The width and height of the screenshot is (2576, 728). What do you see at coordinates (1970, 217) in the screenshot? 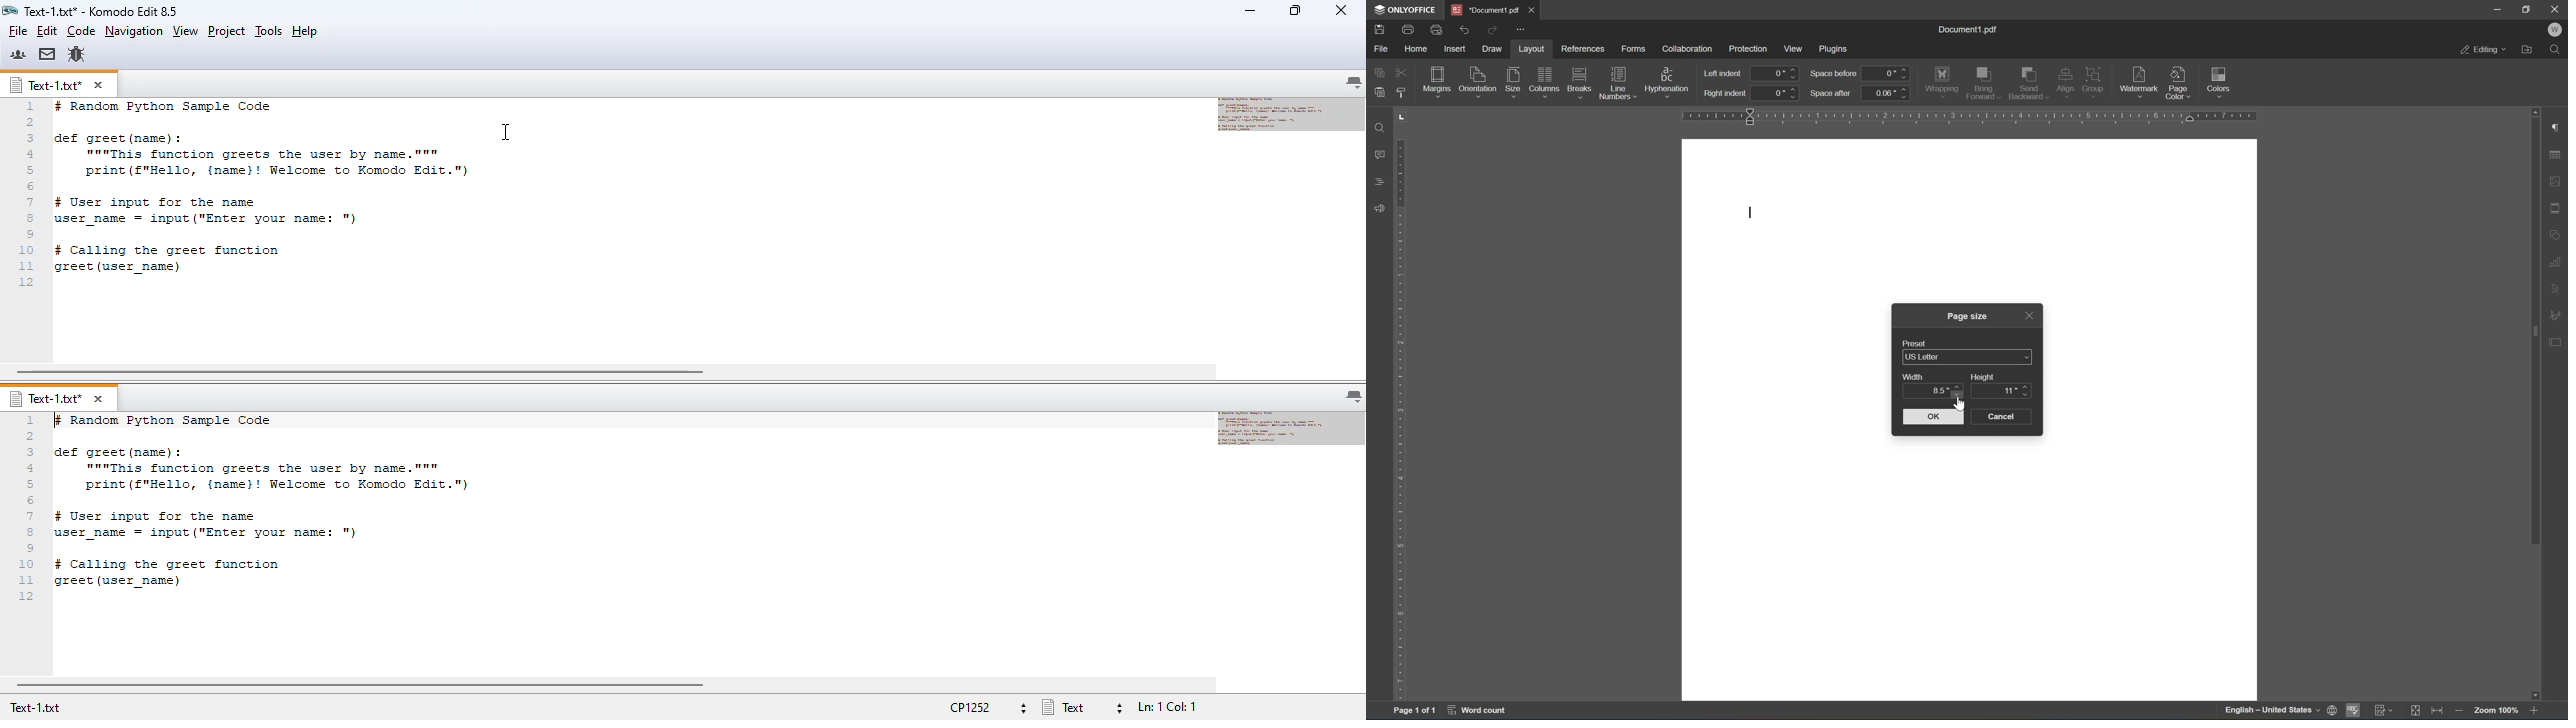
I see `workspace` at bounding box center [1970, 217].